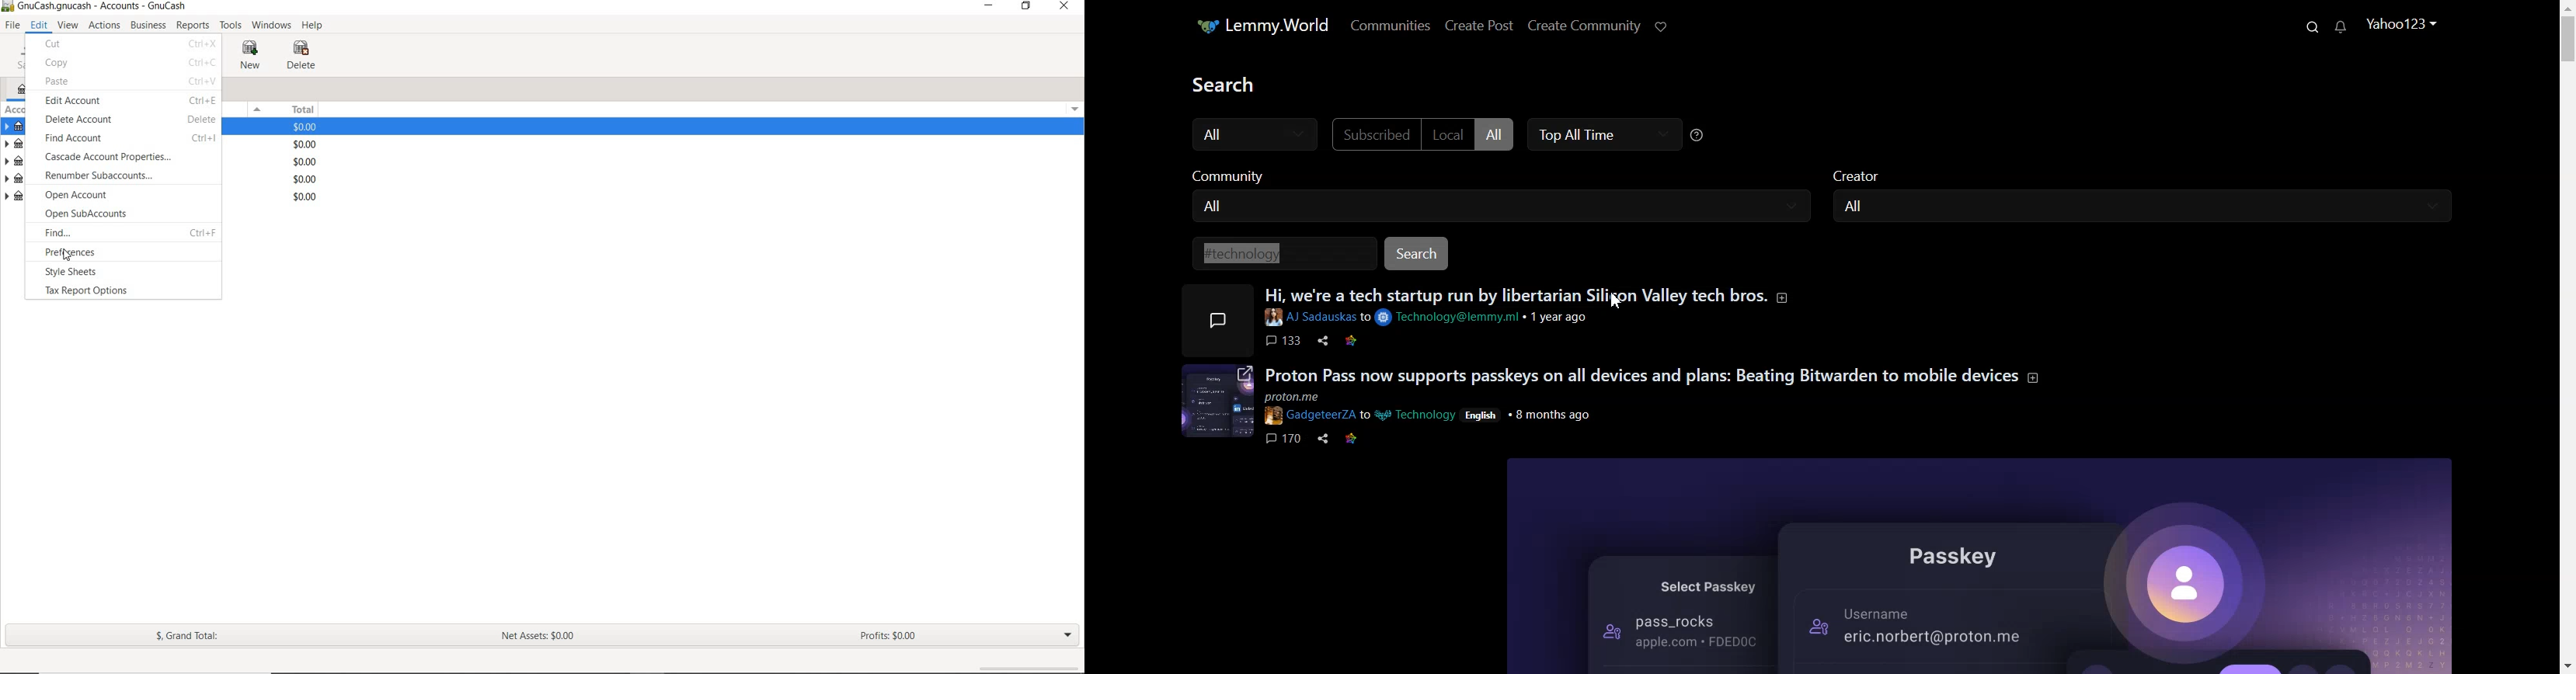  I want to click on Create Post, so click(1478, 25).